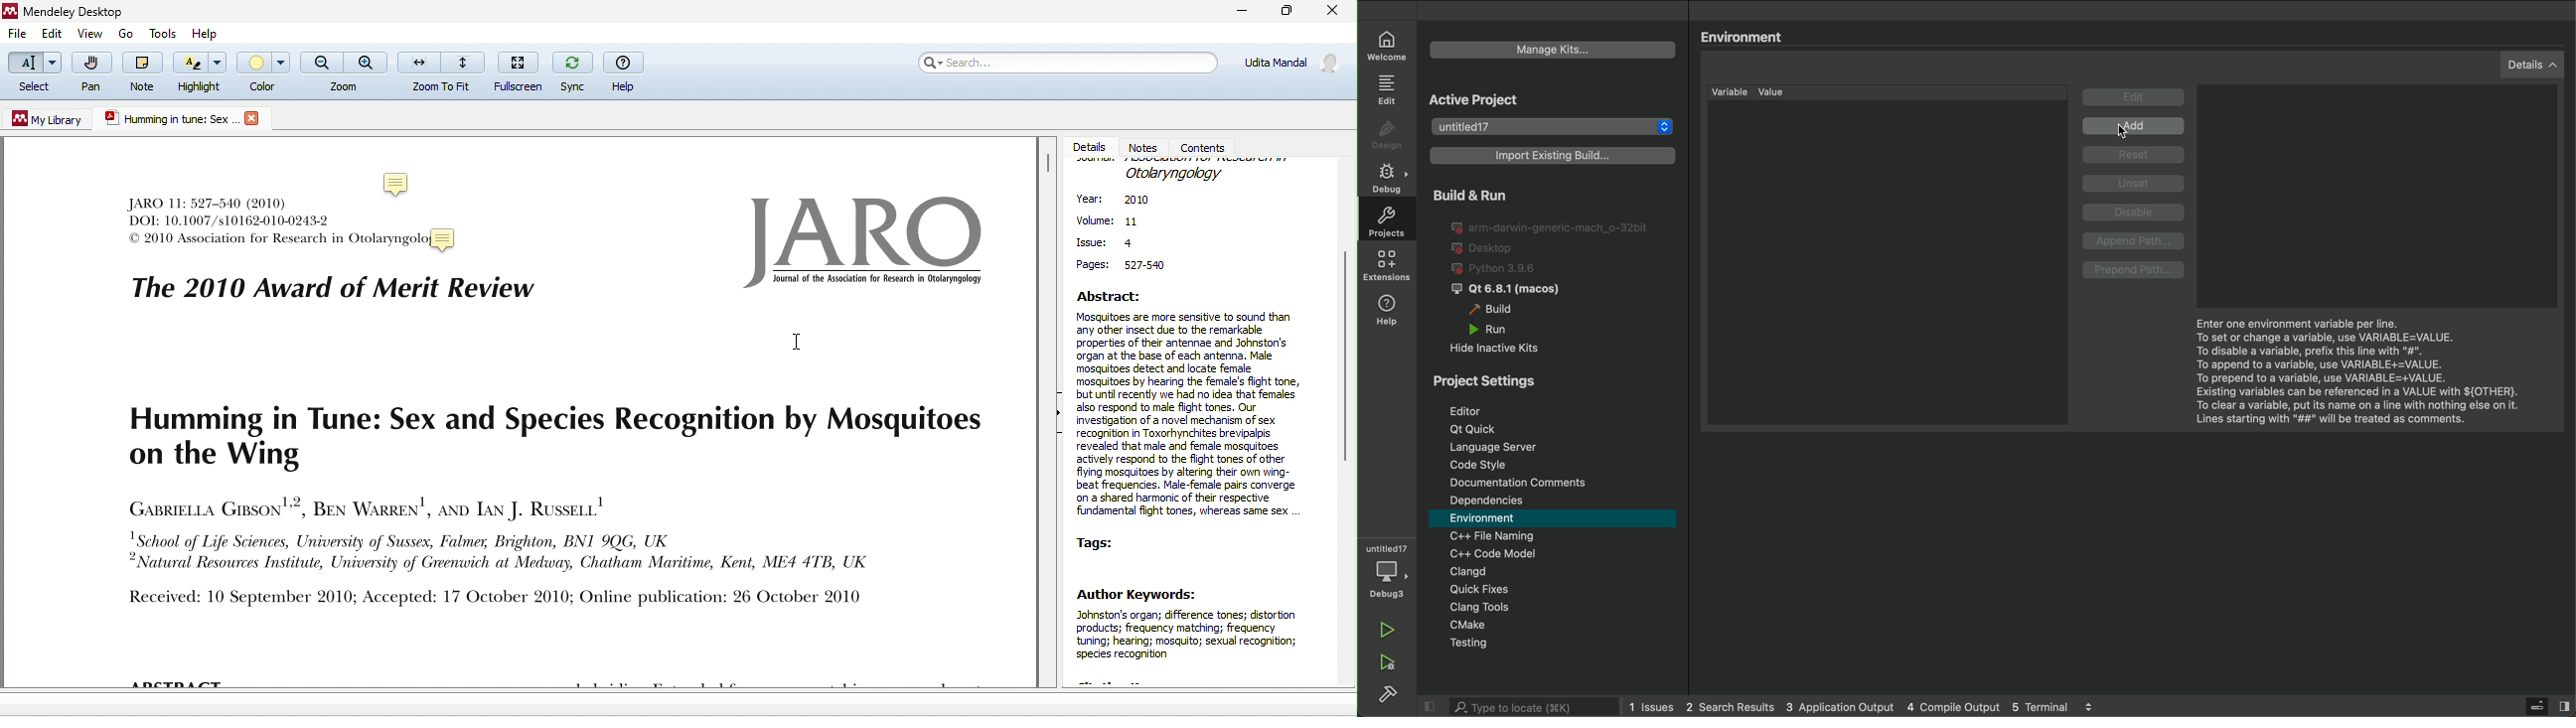  What do you see at coordinates (90, 35) in the screenshot?
I see `view` at bounding box center [90, 35].